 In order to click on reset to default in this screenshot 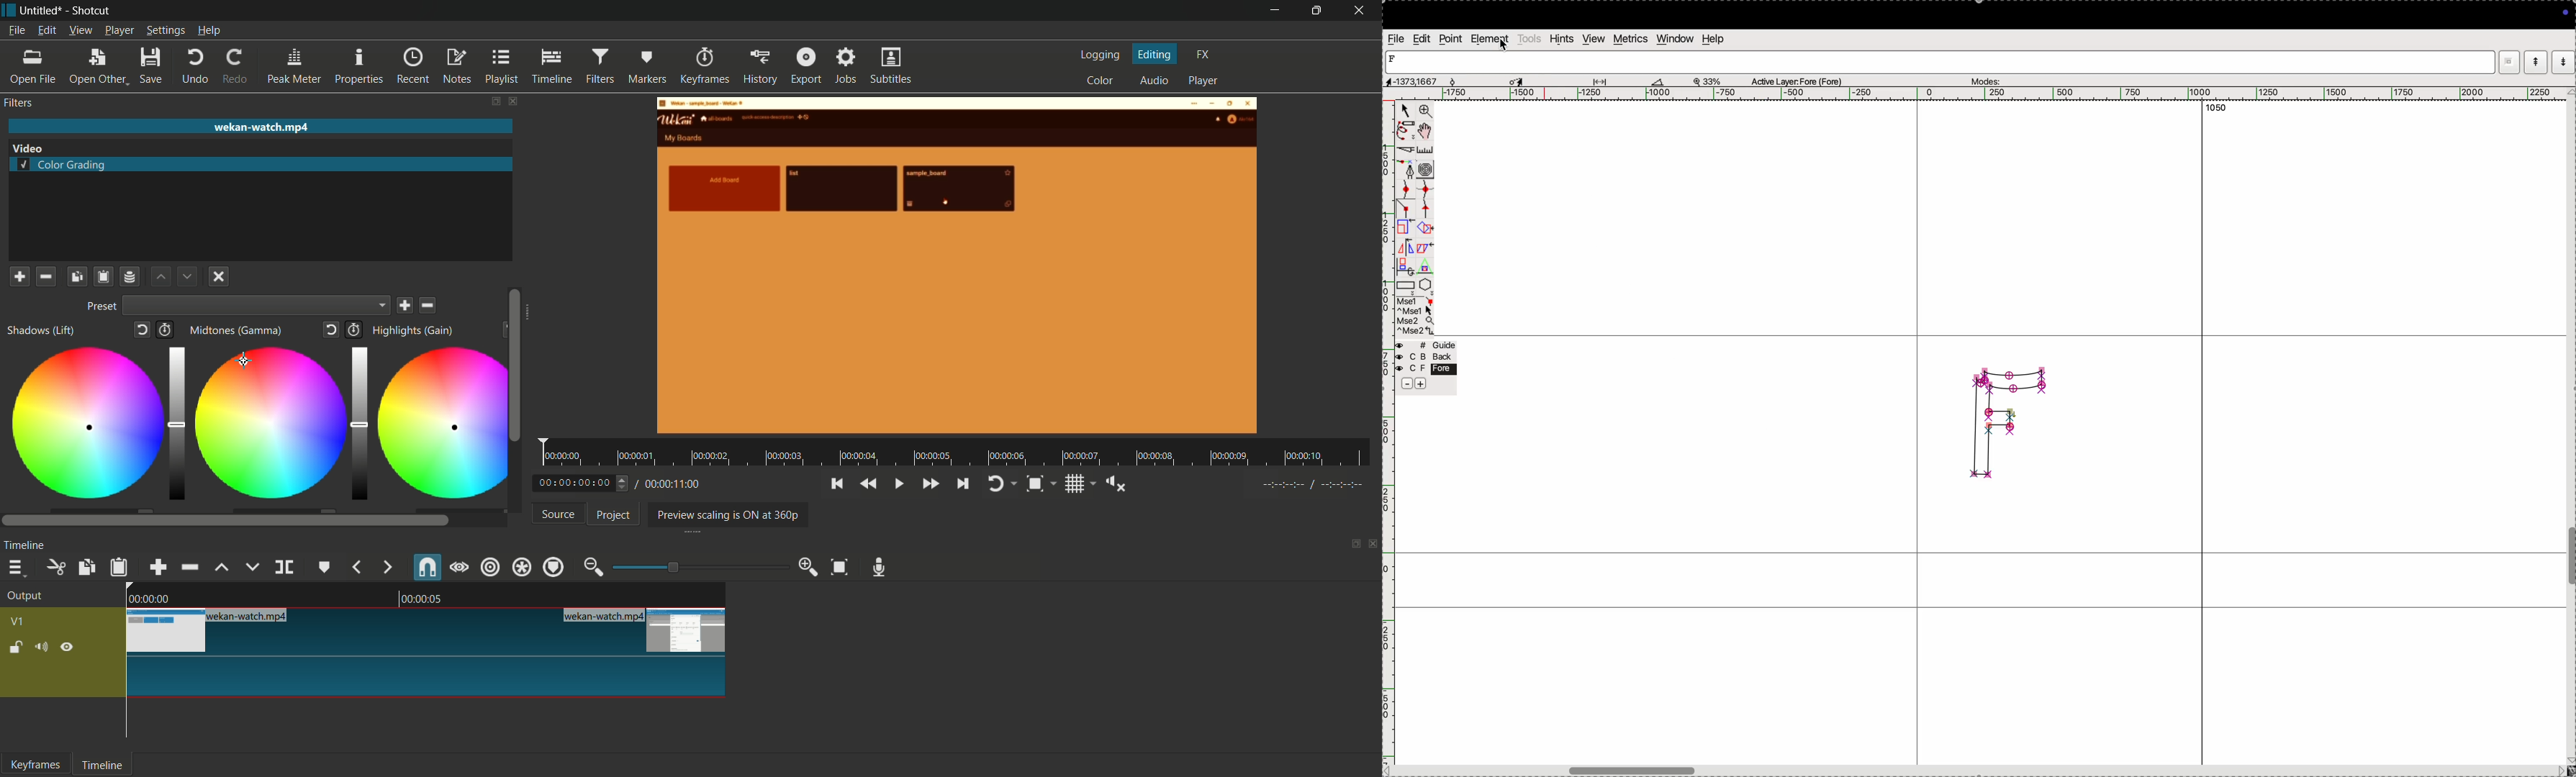, I will do `click(140, 329)`.